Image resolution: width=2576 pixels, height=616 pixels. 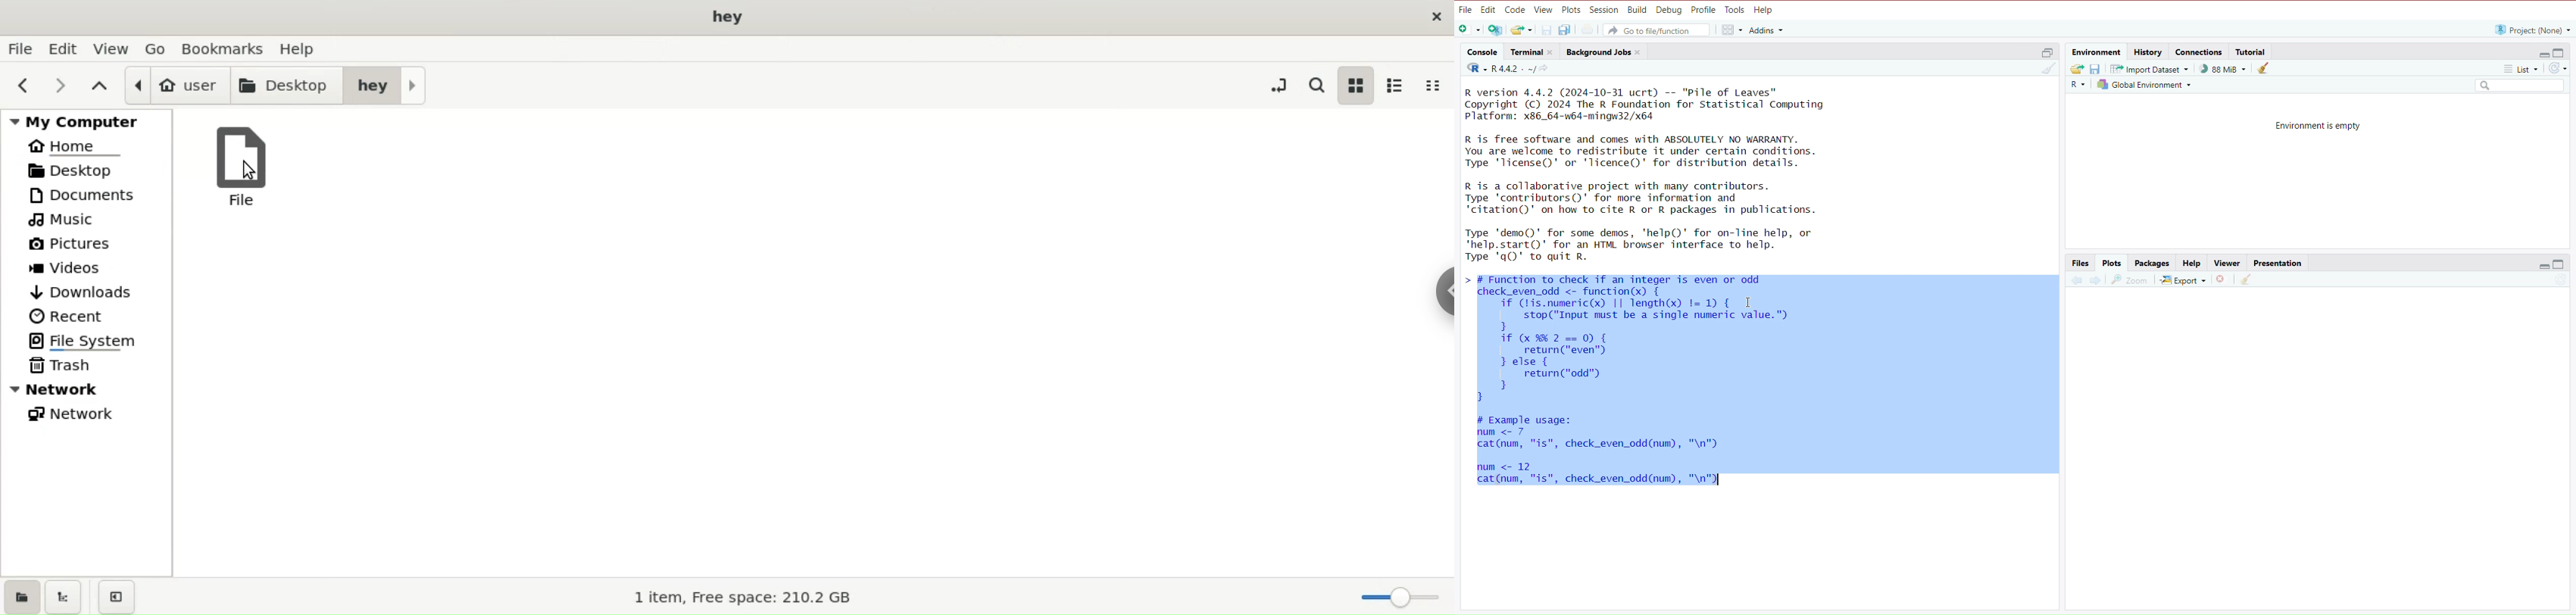 What do you see at coordinates (1482, 52) in the screenshot?
I see `console` at bounding box center [1482, 52].